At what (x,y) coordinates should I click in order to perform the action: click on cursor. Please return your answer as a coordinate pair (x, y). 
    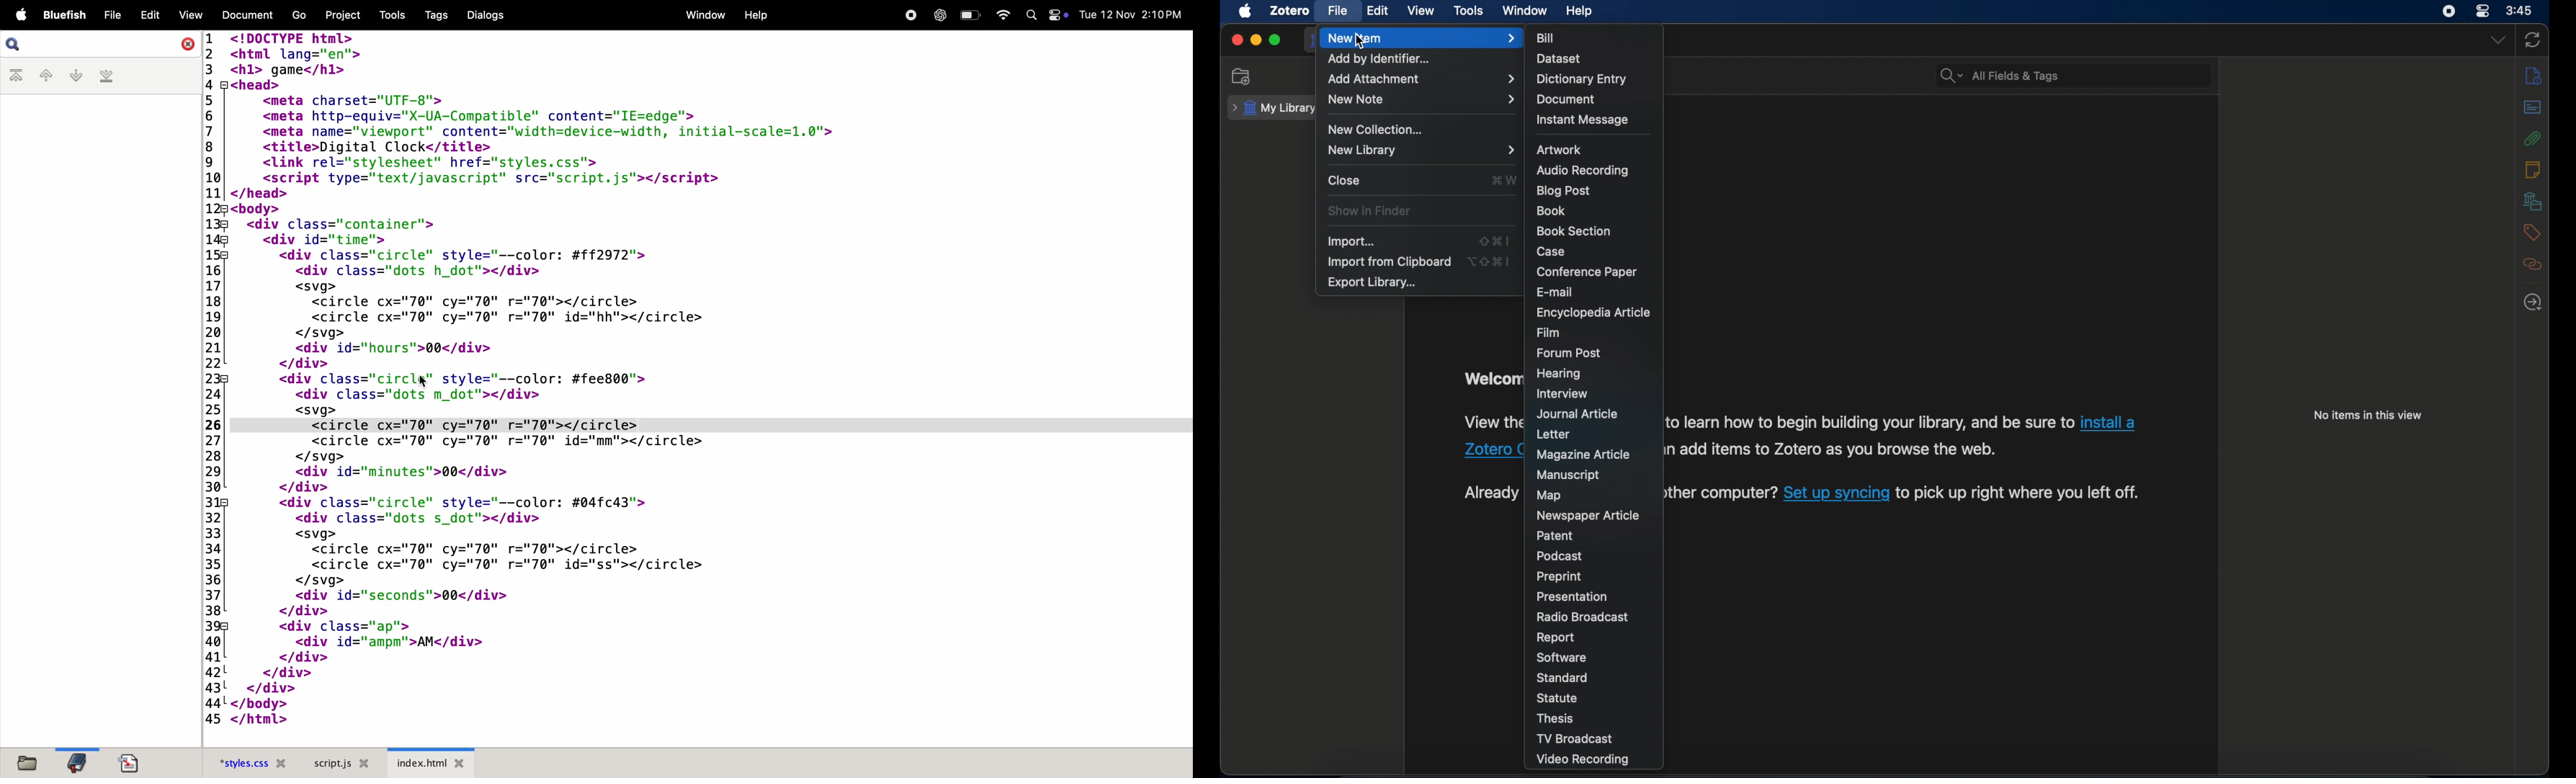
    Looking at the image, I should click on (1360, 43).